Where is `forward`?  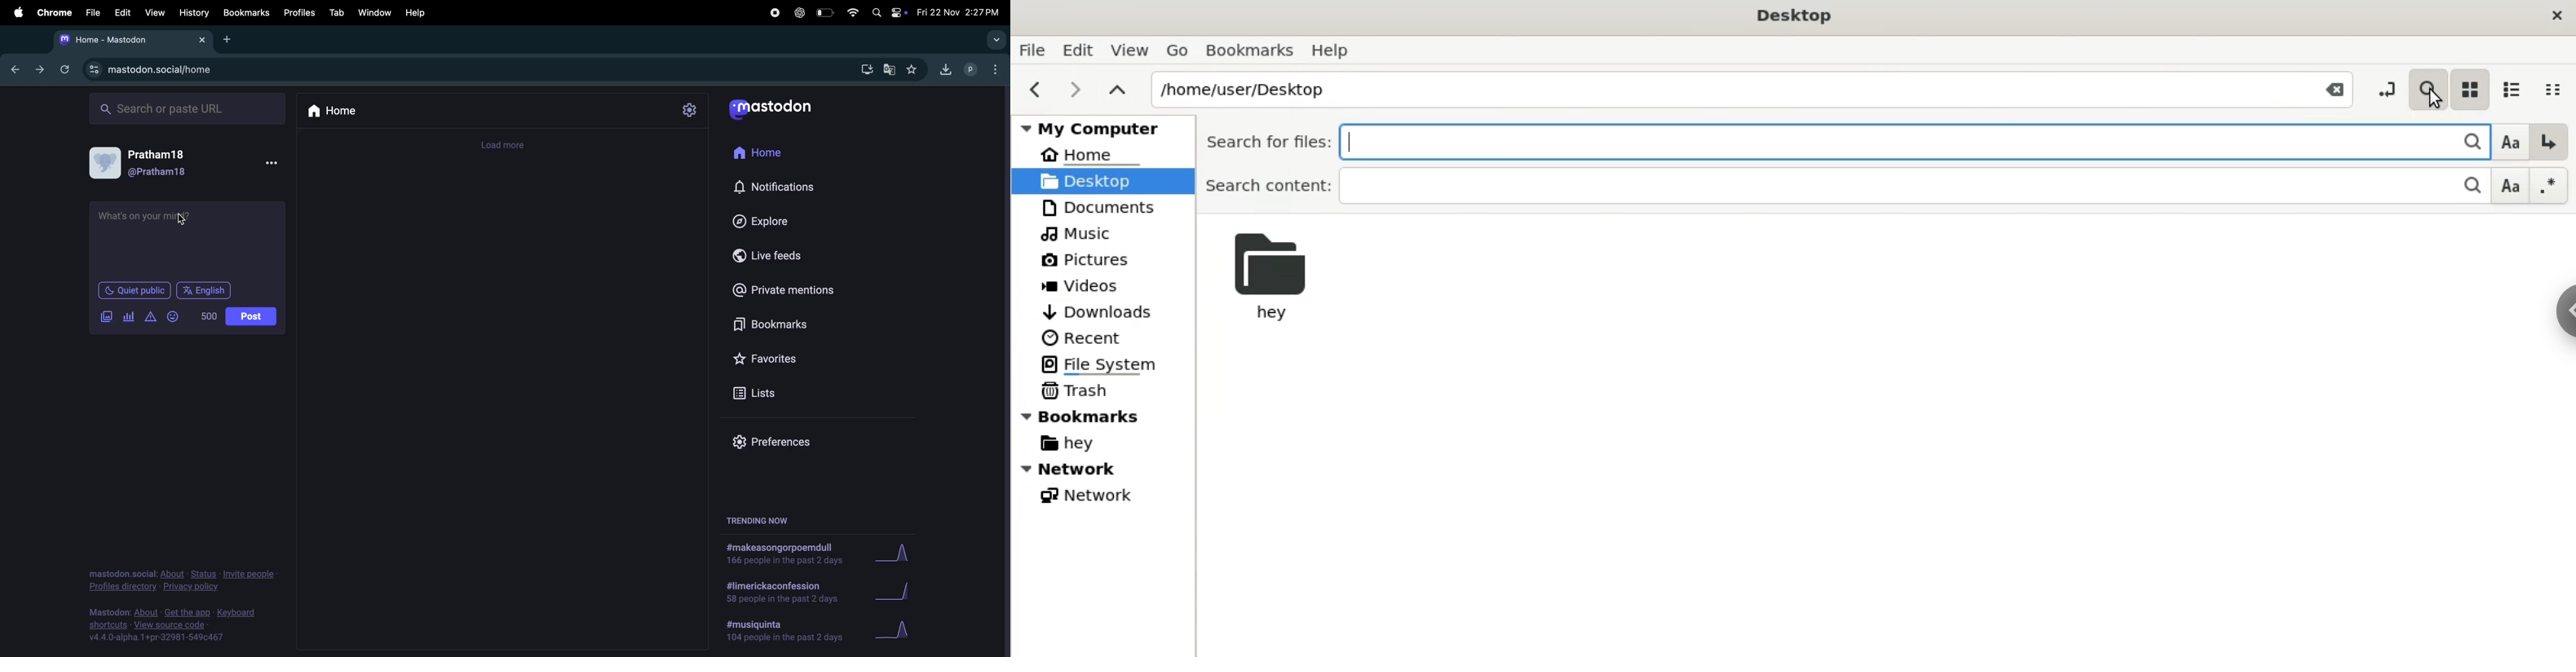
forward is located at coordinates (38, 70).